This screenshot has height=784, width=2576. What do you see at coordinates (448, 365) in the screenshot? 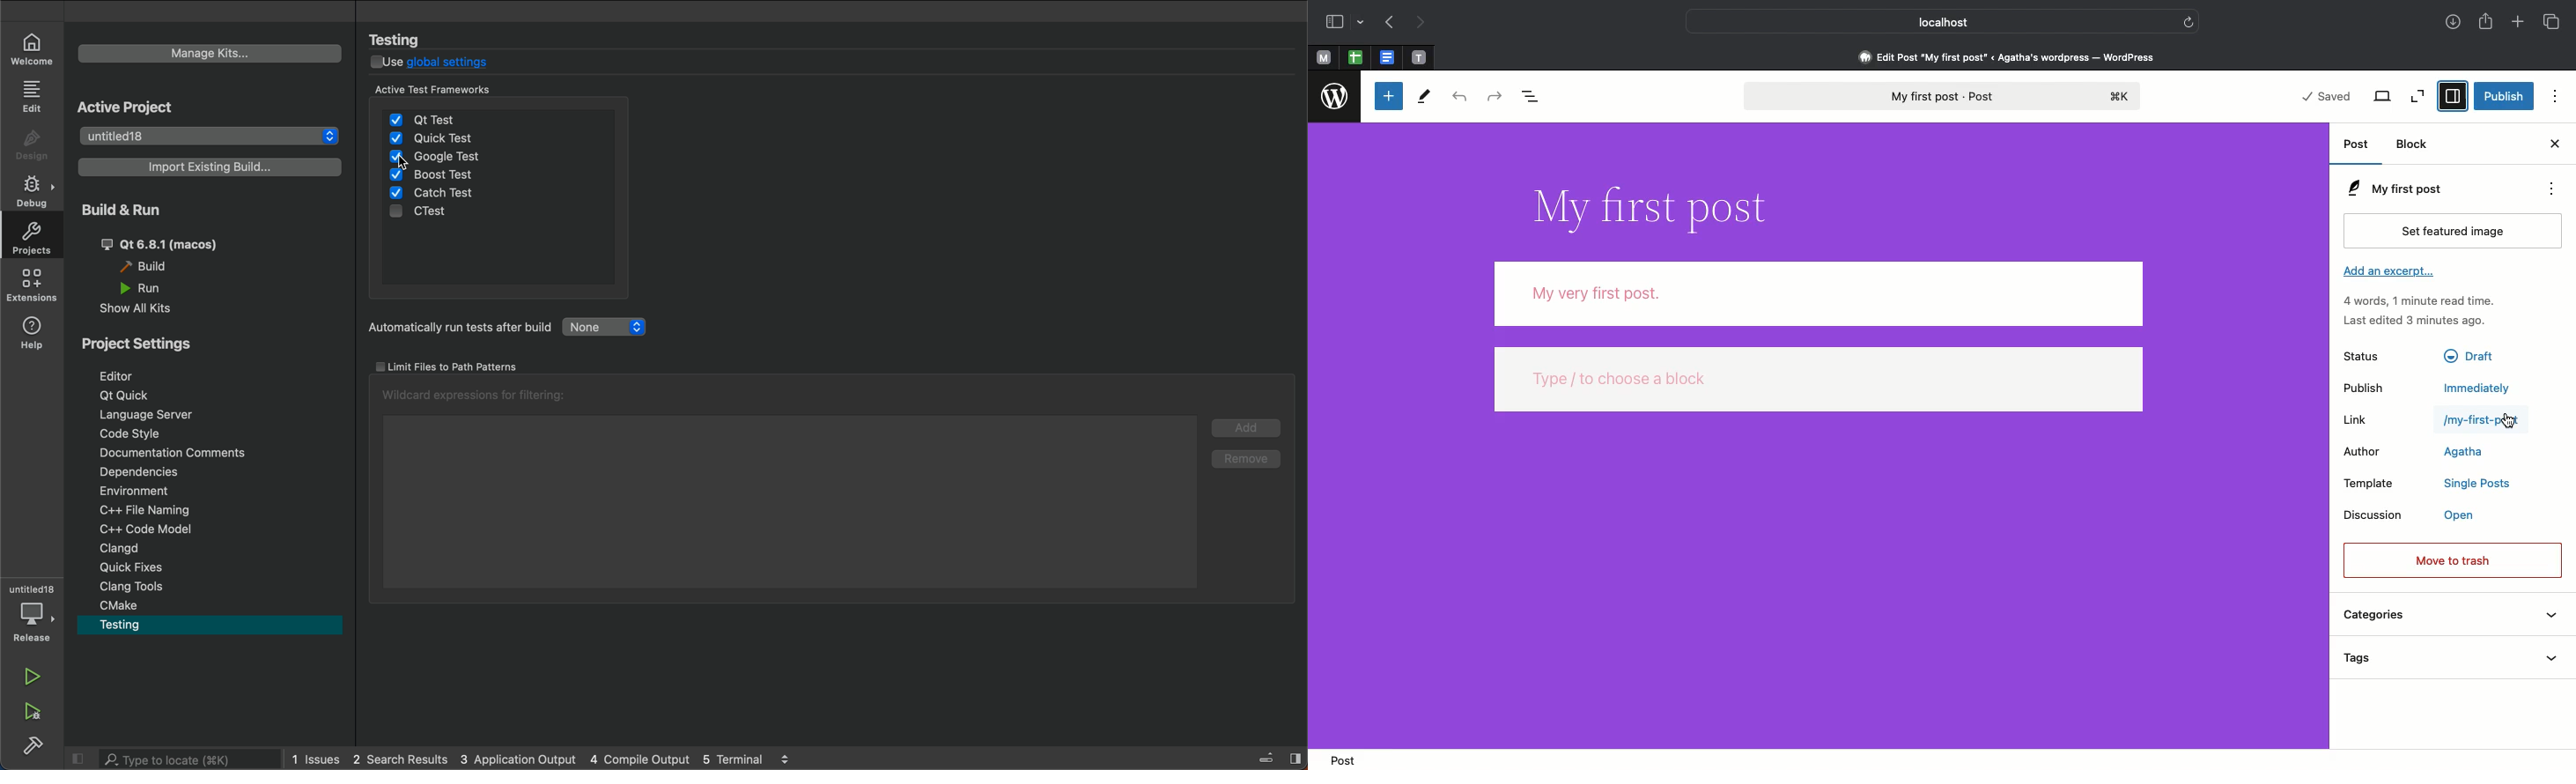
I see `limit tests` at bounding box center [448, 365].